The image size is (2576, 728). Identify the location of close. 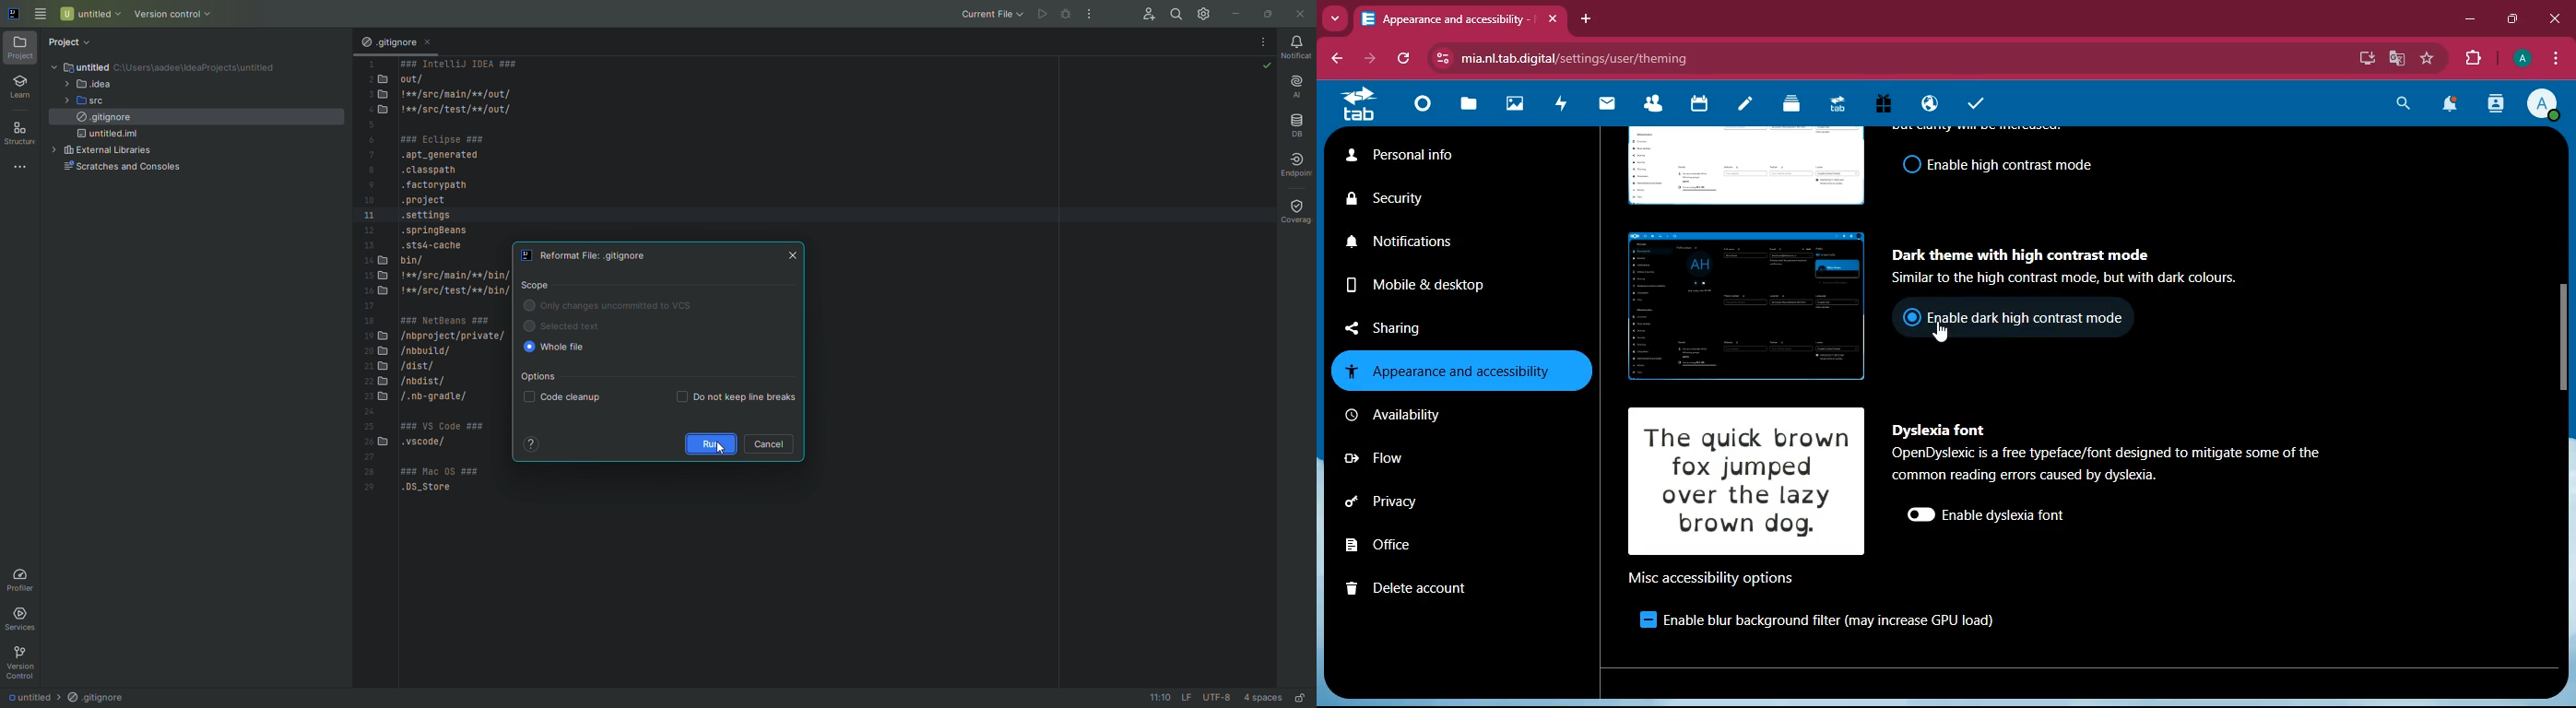
(2550, 18).